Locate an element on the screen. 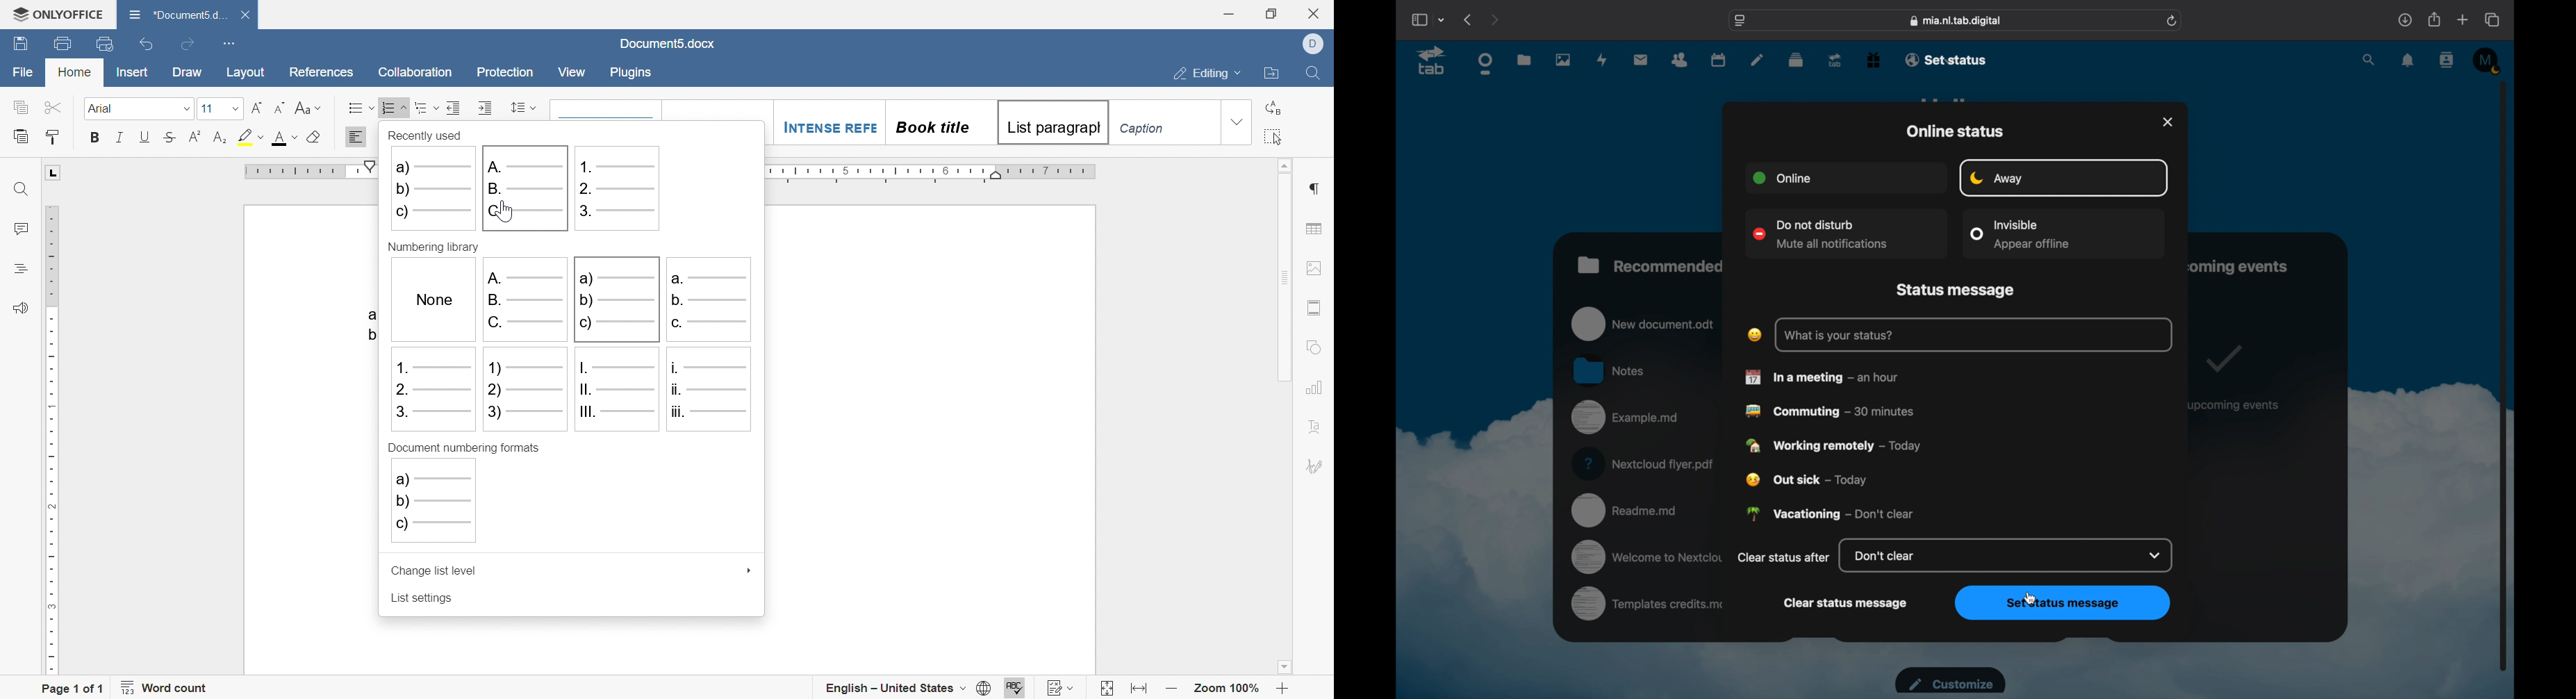  example is located at coordinates (1628, 418).